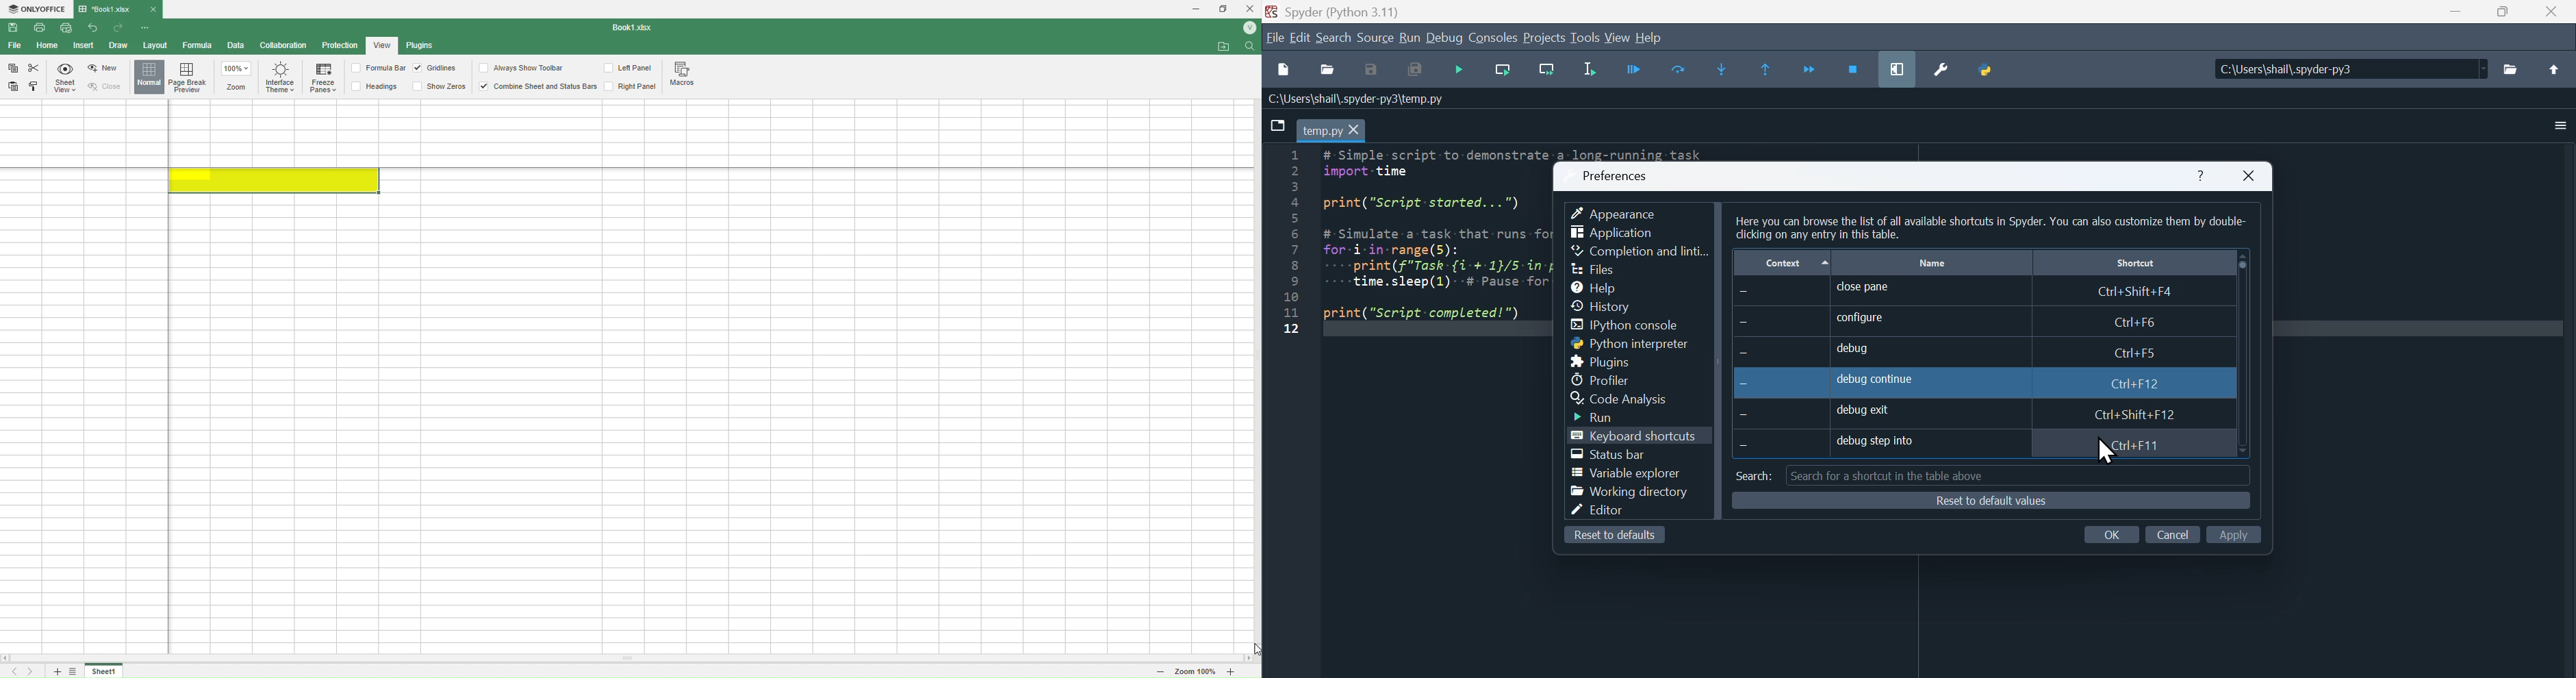 The image size is (2576, 700). I want to click on I python console, so click(1633, 326).